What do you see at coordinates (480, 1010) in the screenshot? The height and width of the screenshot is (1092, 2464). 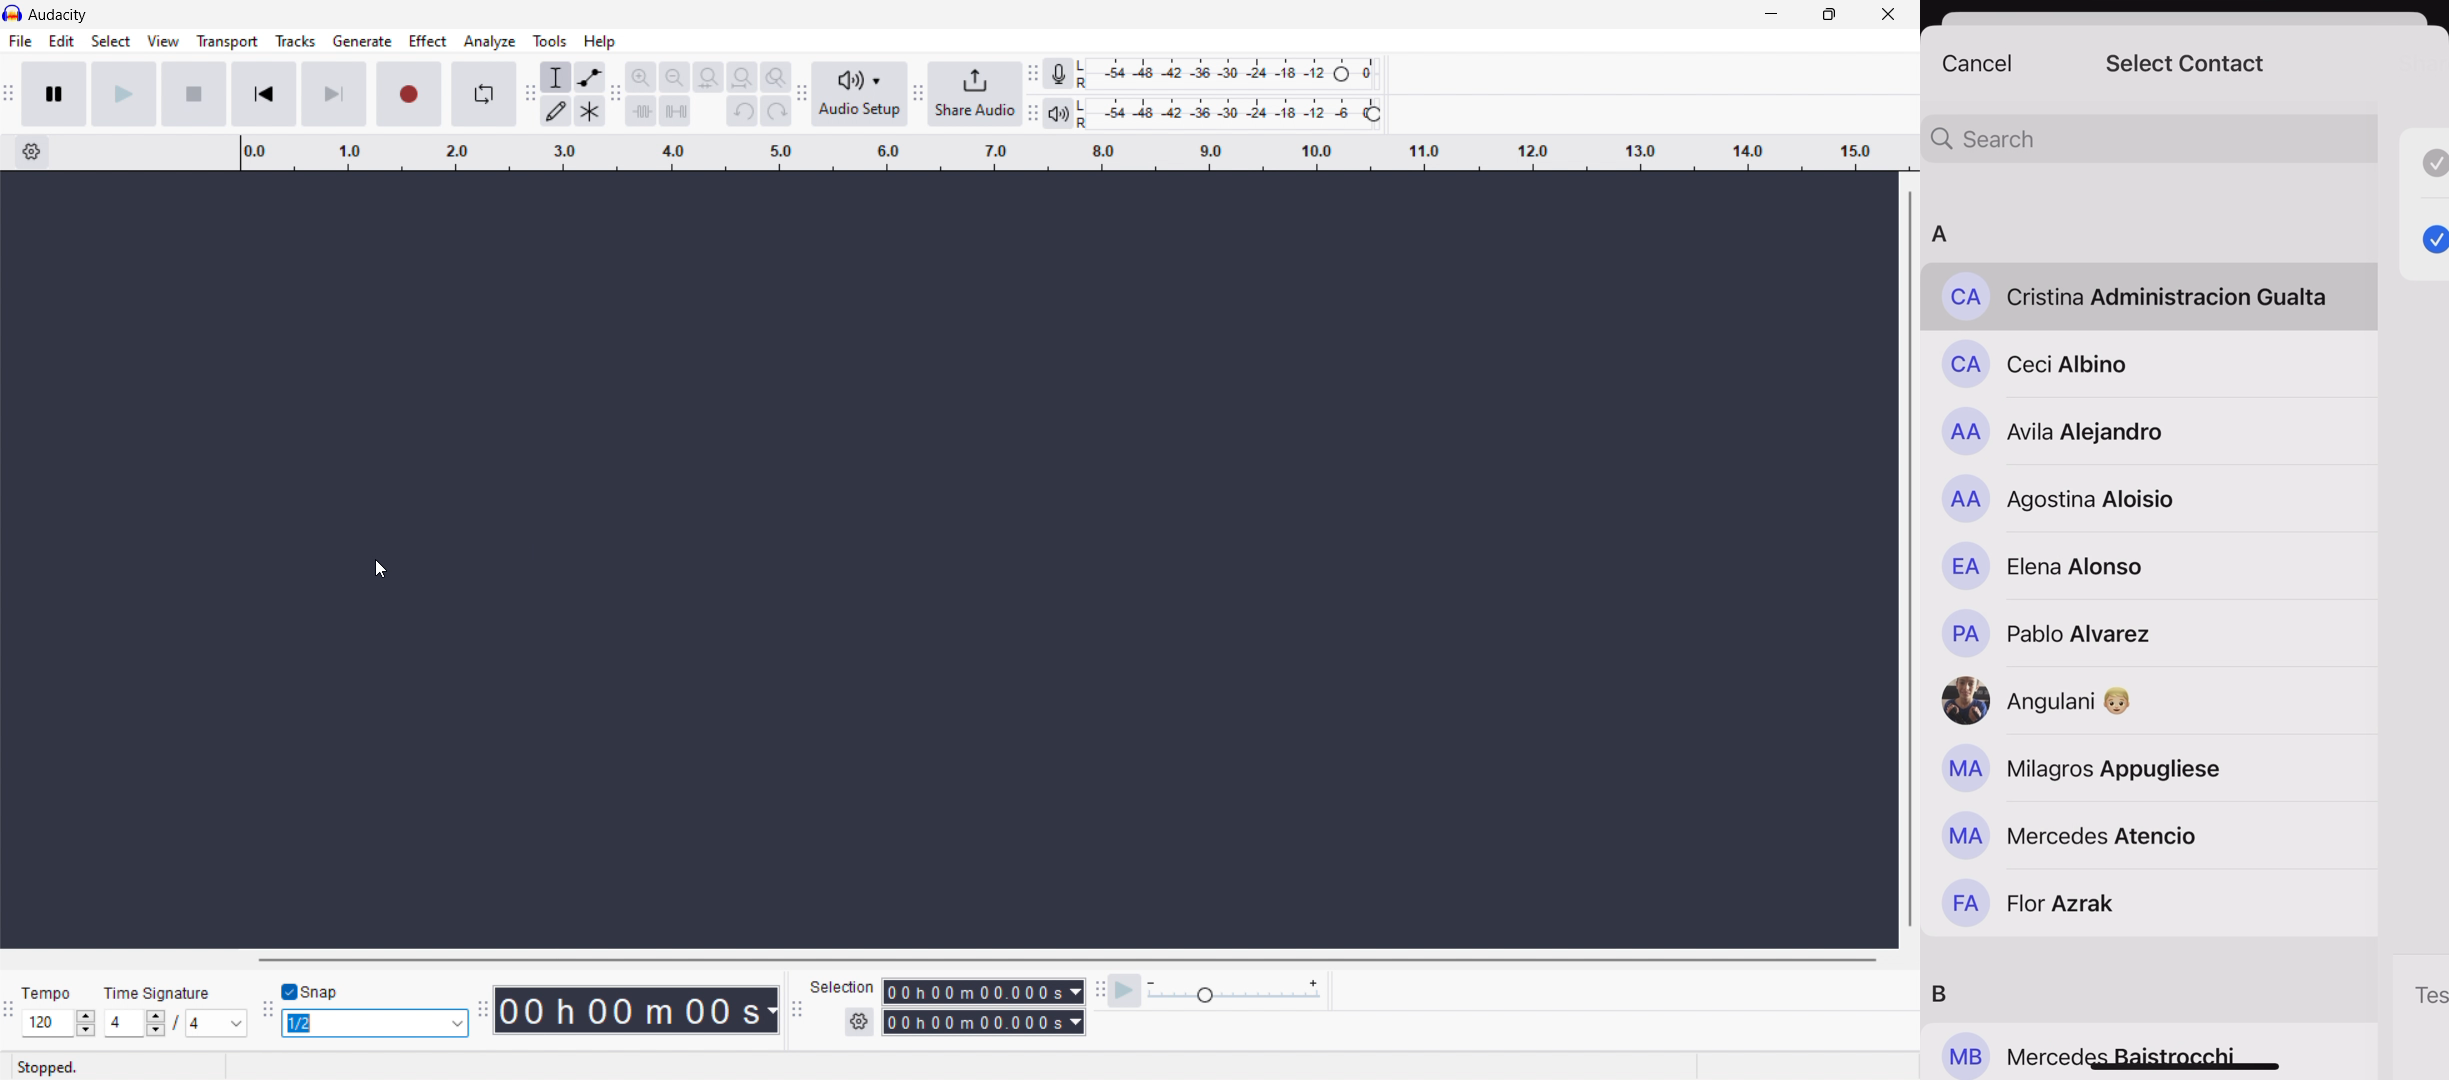 I see `time toolbar` at bounding box center [480, 1010].